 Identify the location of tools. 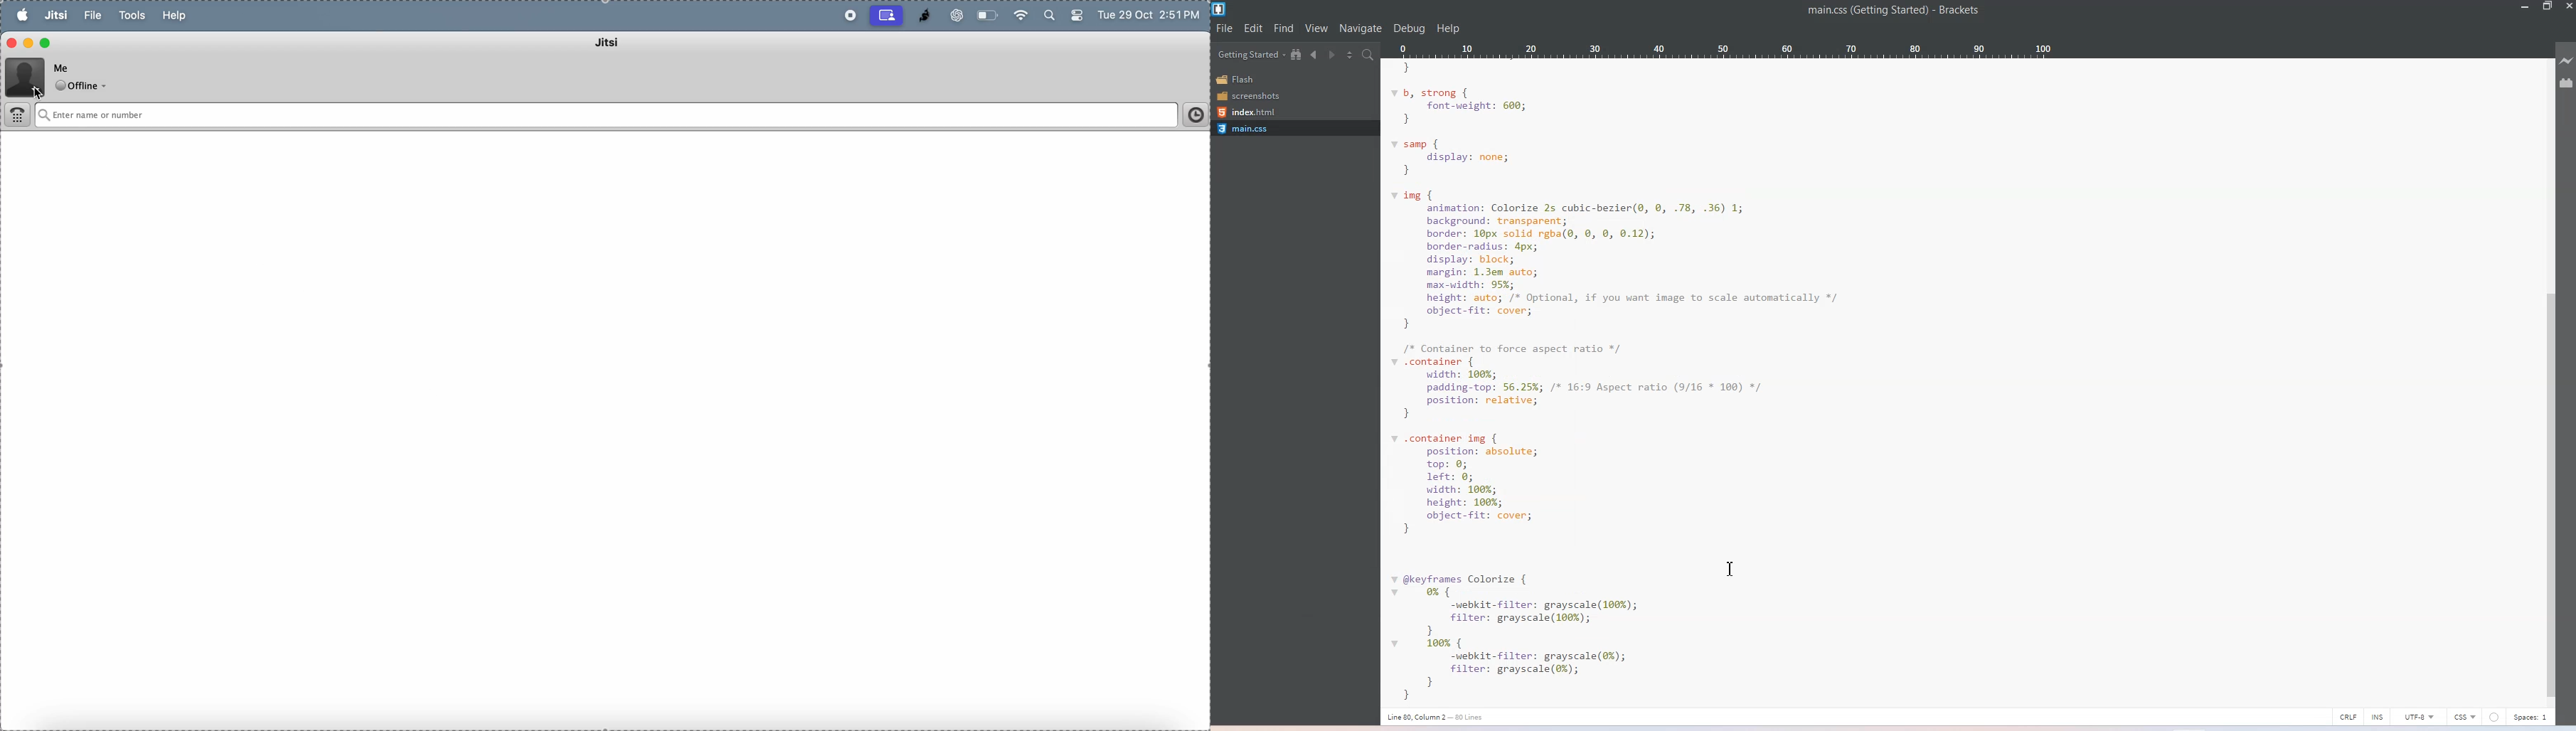
(133, 16).